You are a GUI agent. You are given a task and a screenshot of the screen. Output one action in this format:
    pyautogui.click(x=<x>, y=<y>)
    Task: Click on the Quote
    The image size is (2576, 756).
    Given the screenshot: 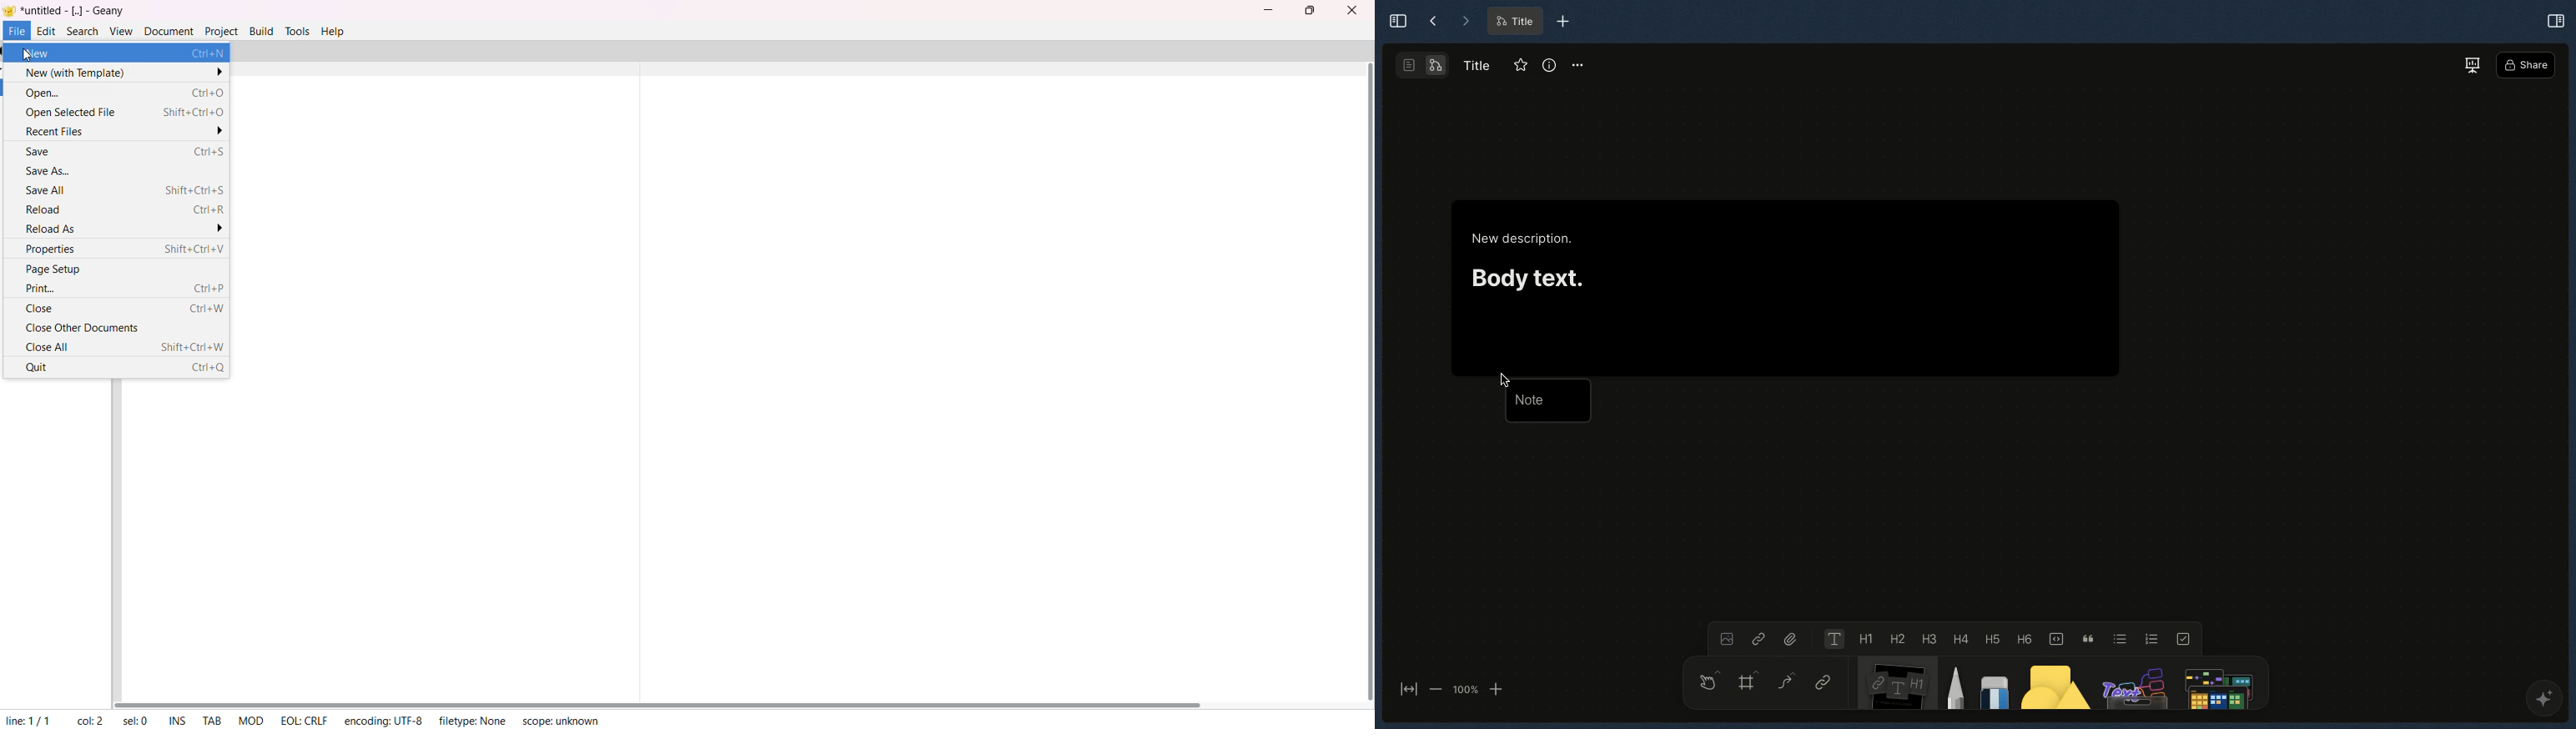 What is the action you would take?
    pyautogui.click(x=2085, y=637)
    